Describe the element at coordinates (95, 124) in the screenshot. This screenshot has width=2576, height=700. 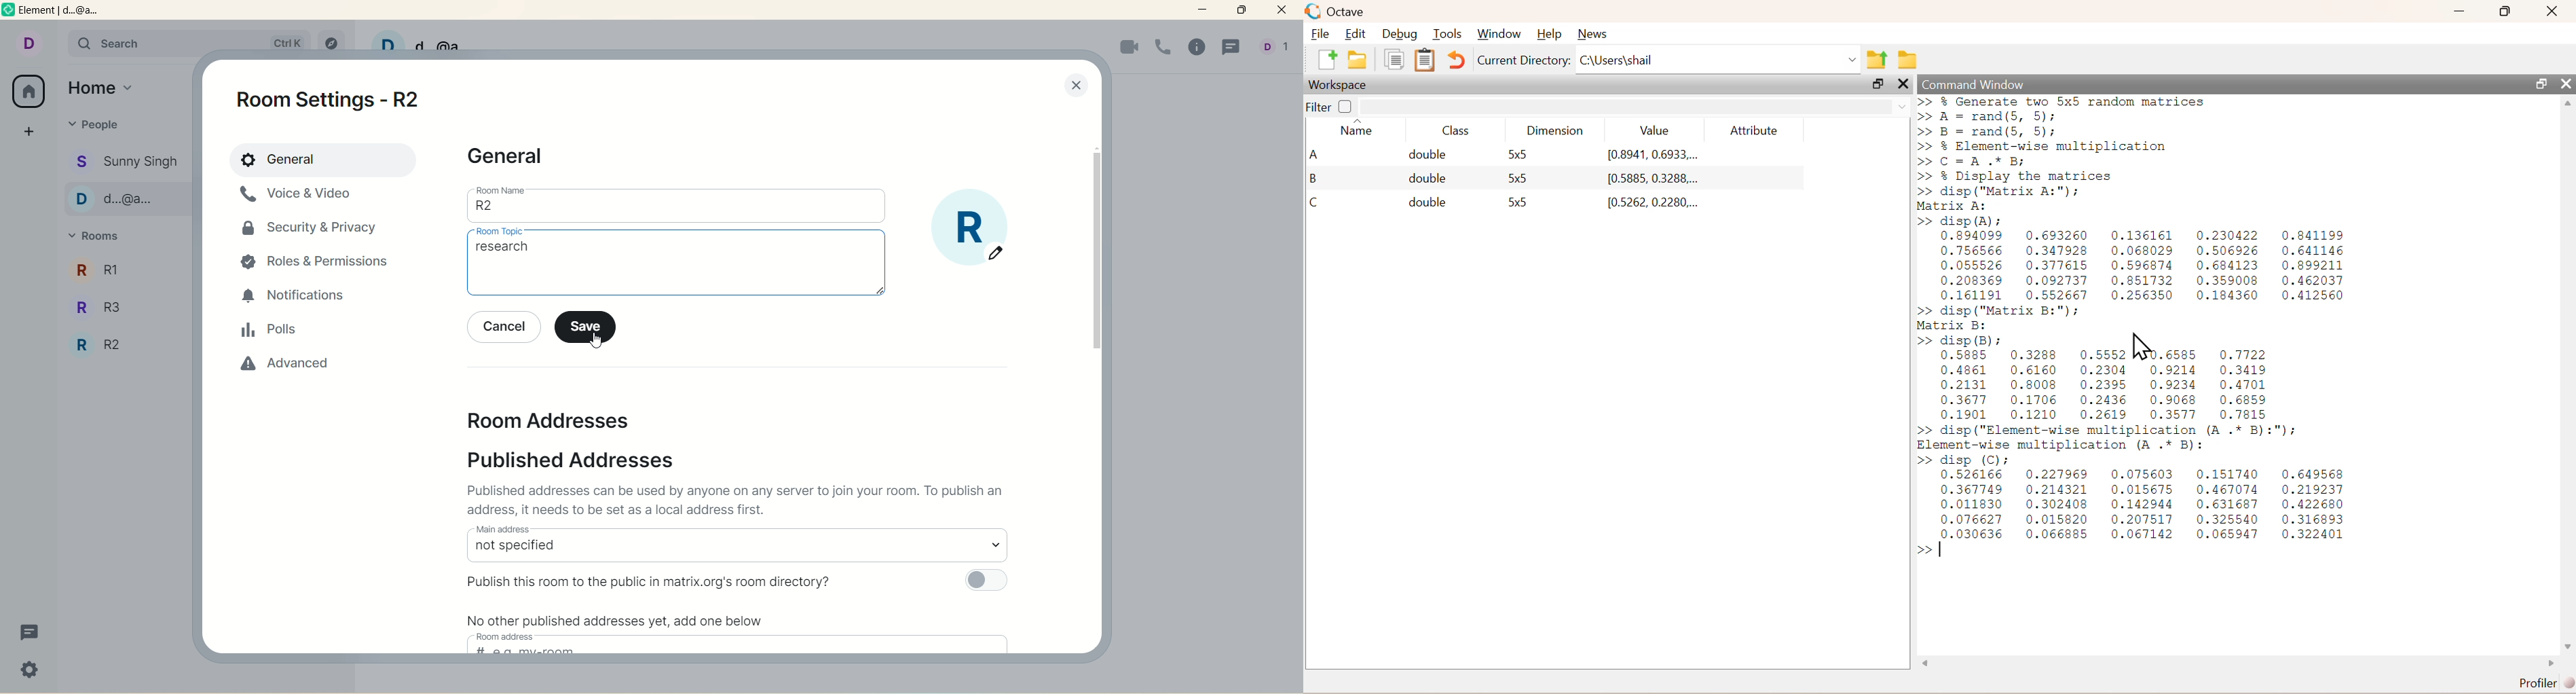
I see `people` at that location.